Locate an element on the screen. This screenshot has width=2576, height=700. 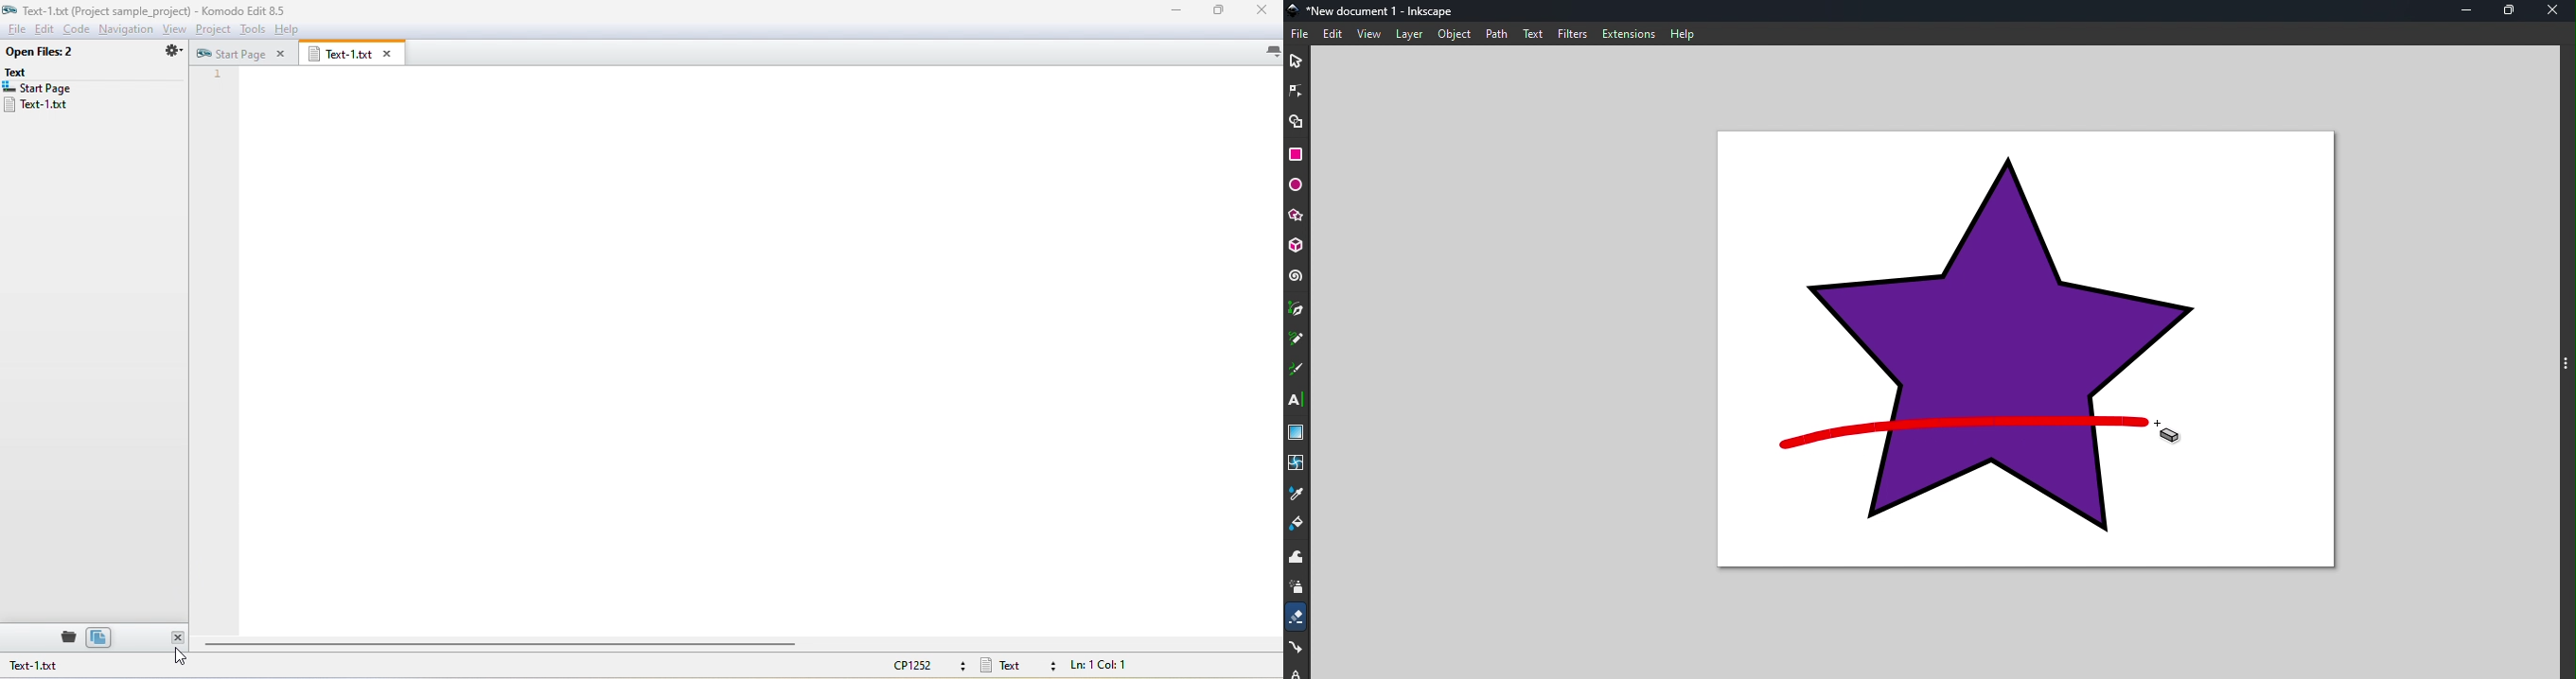
app icon is located at coordinates (9, 9).